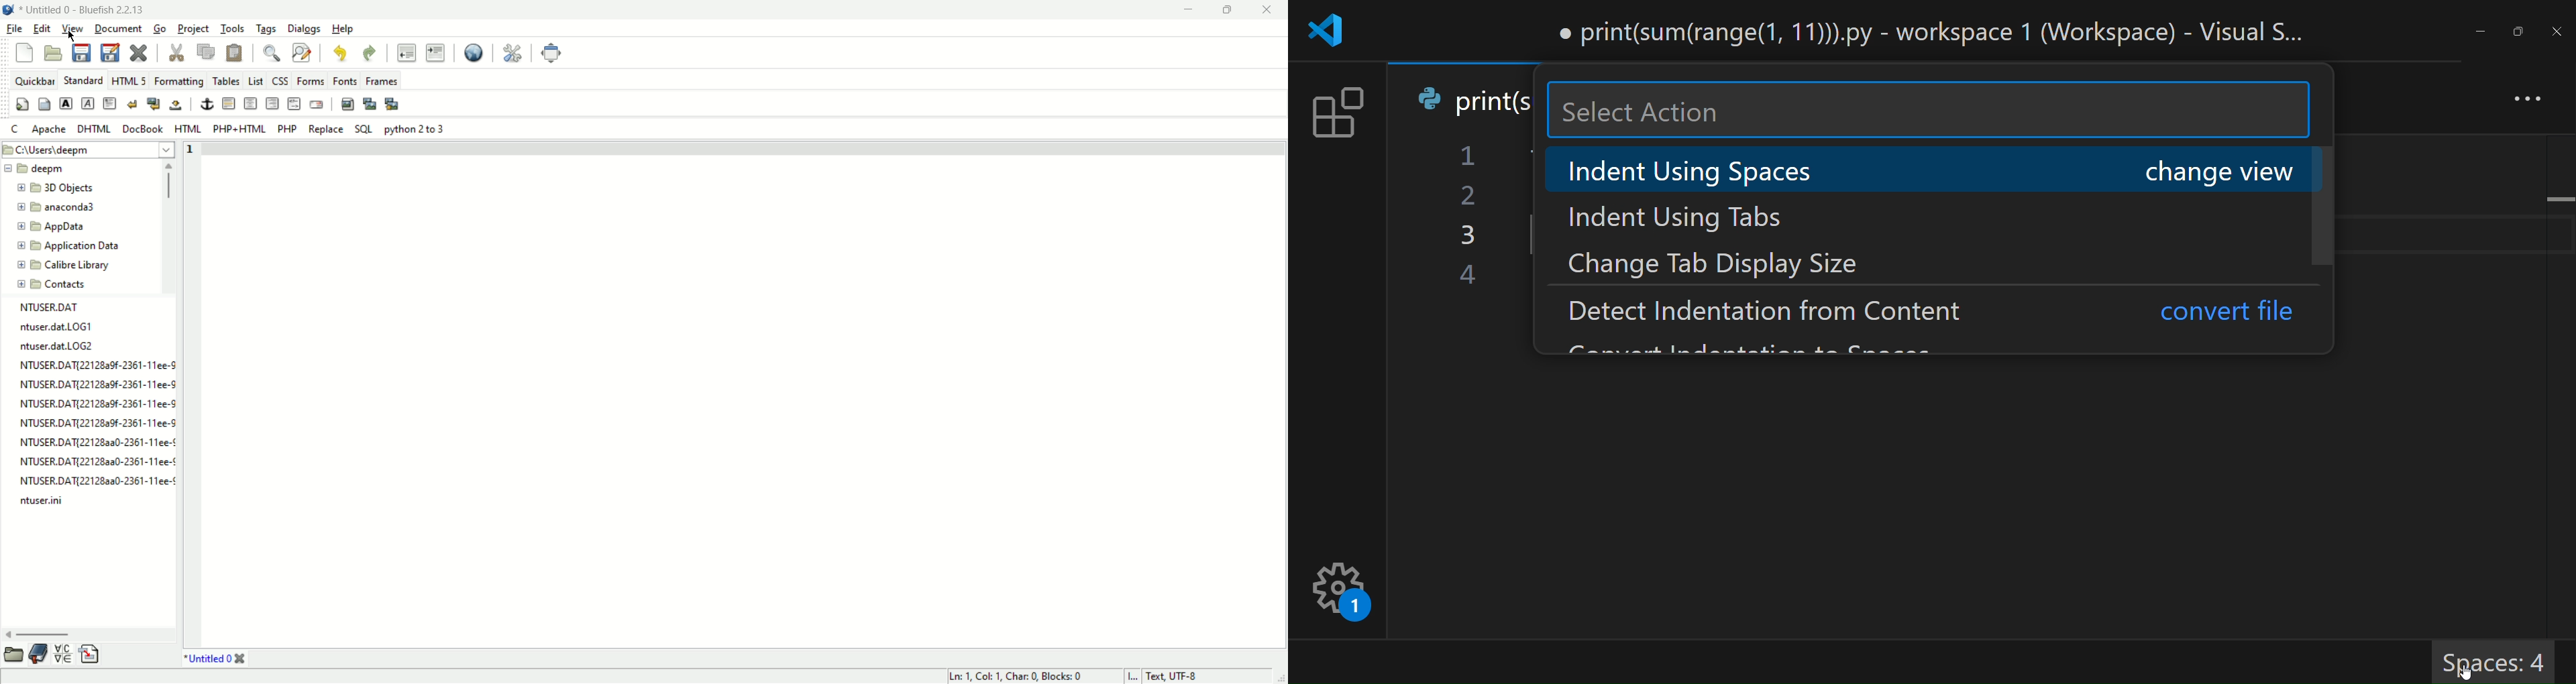  What do you see at coordinates (97, 425) in the screenshot?
I see `NTUSER.DAT{22128a9f-2361-11ee-S` at bounding box center [97, 425].